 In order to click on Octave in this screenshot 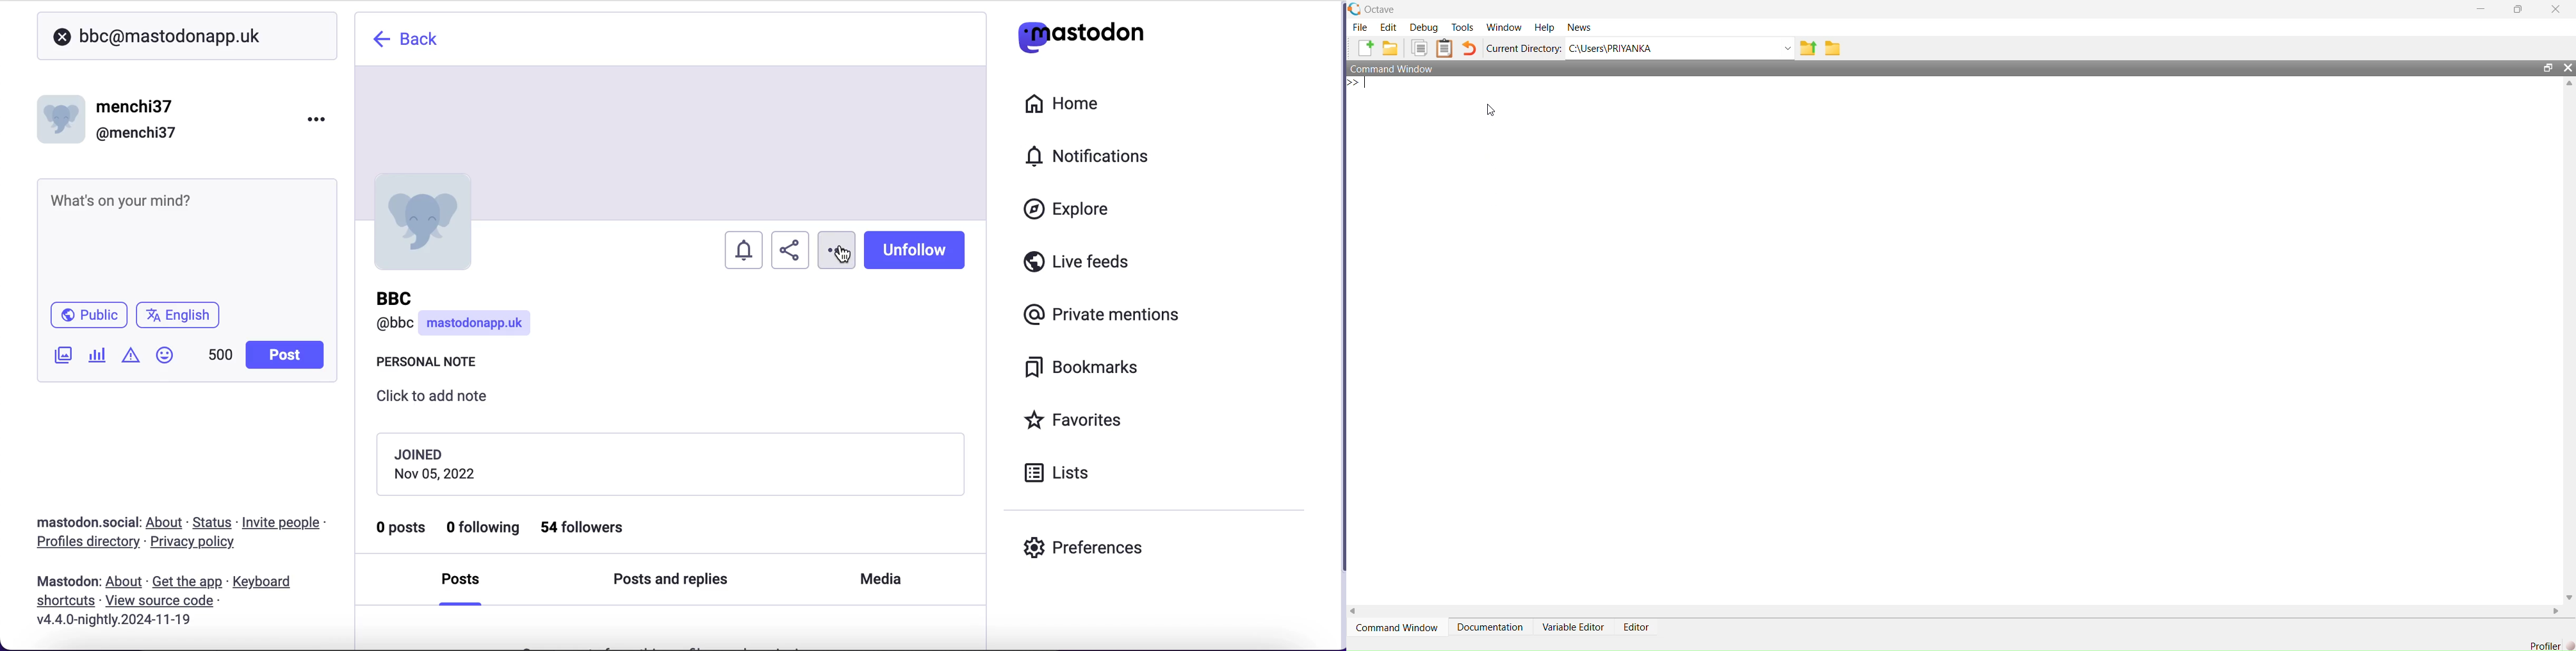, I will do `click(1374, 8)`.